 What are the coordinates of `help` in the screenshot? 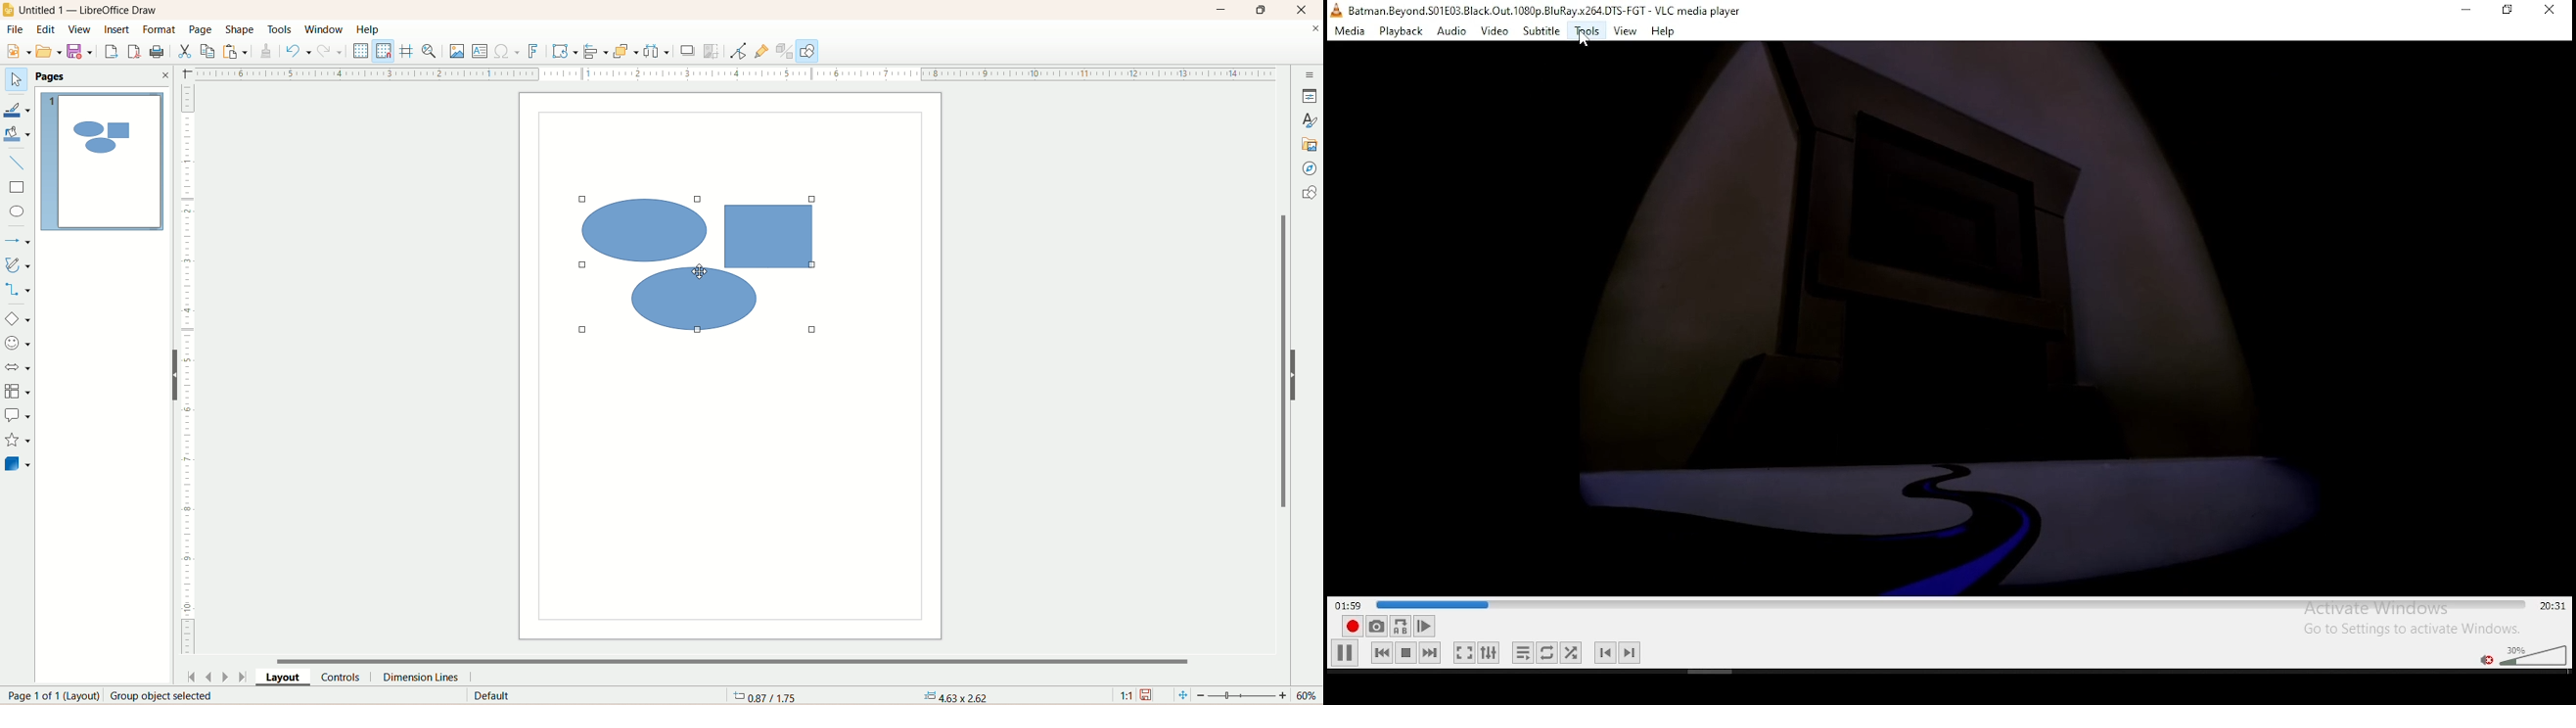 It's located at (1663, 31).